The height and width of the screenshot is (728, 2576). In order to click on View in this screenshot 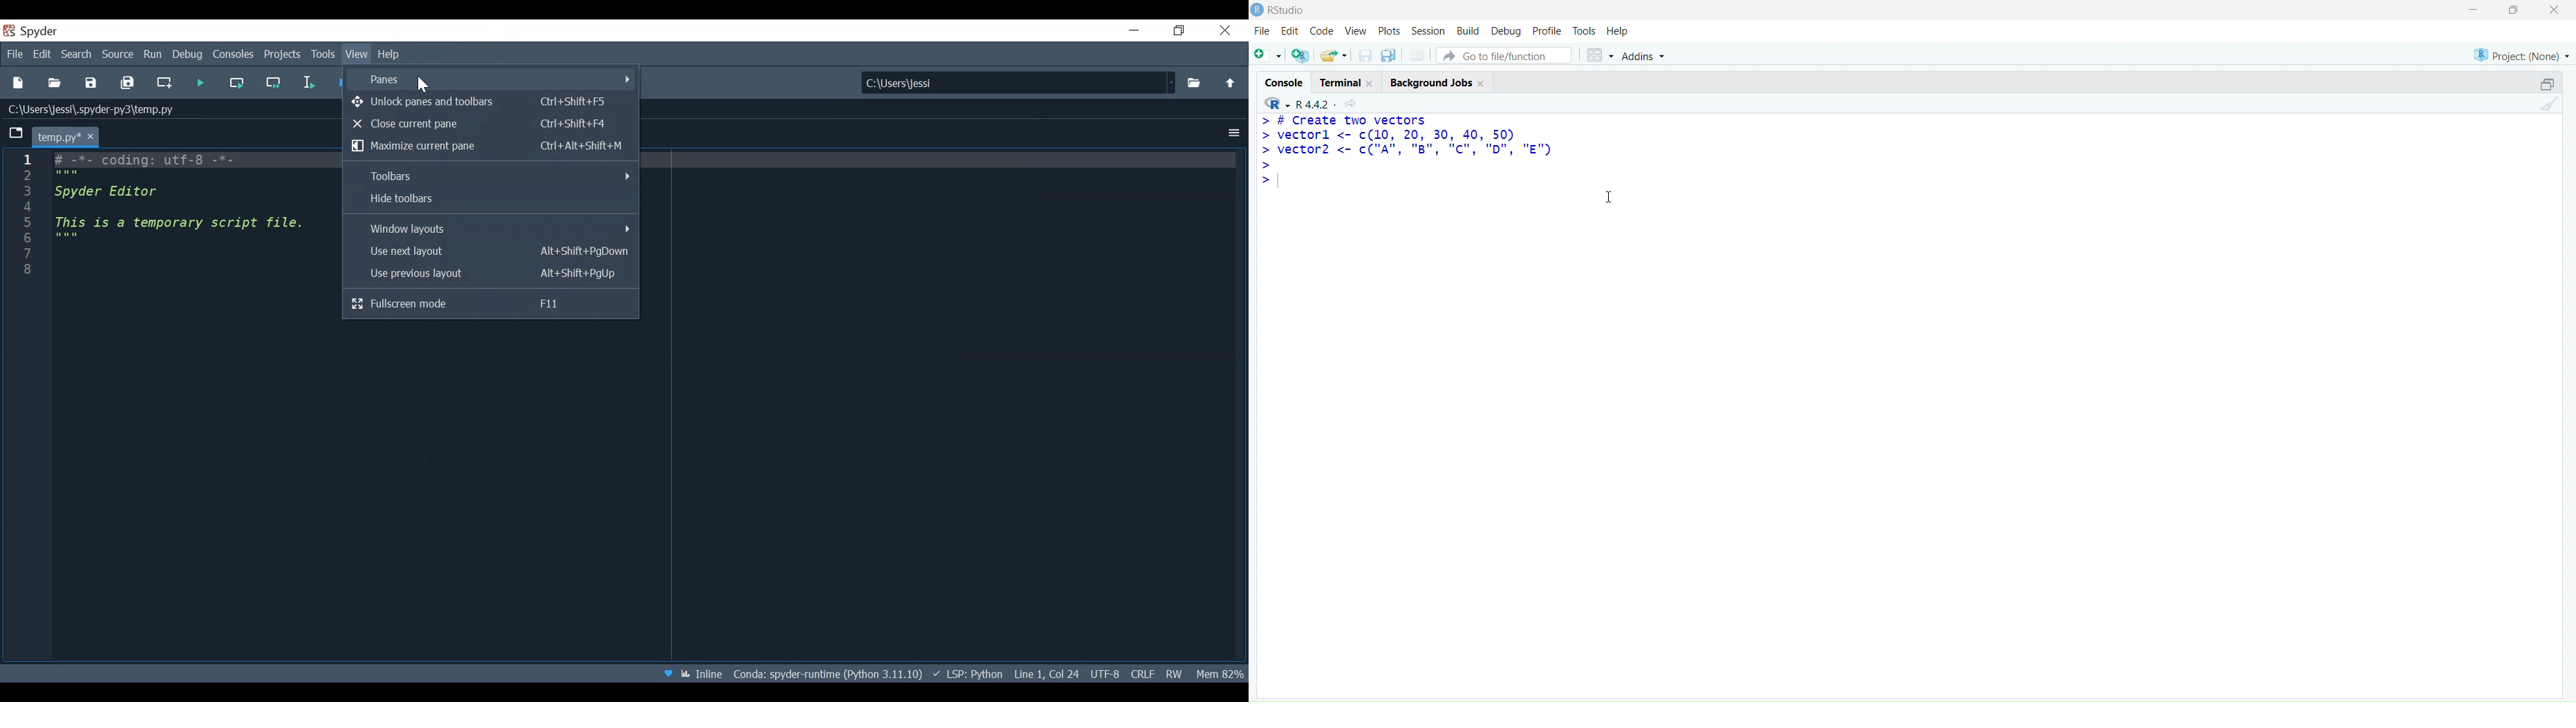, I will do `click(358, 56)`.